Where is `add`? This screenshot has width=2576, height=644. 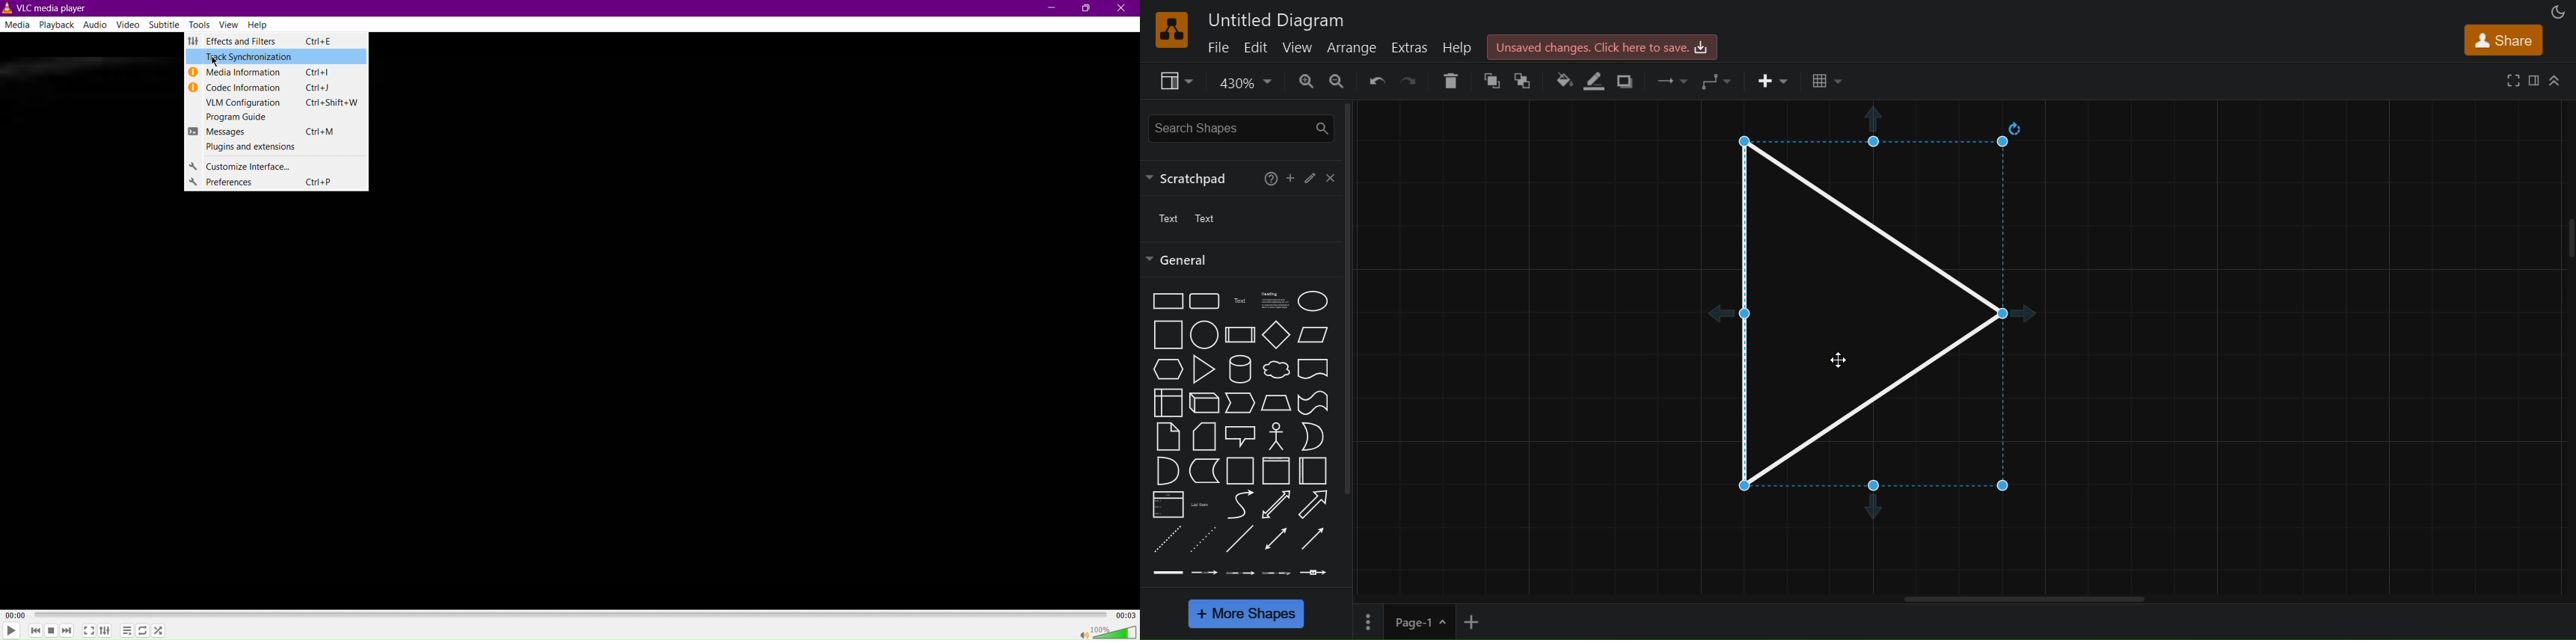
add is located at coordinates (1291, 176).